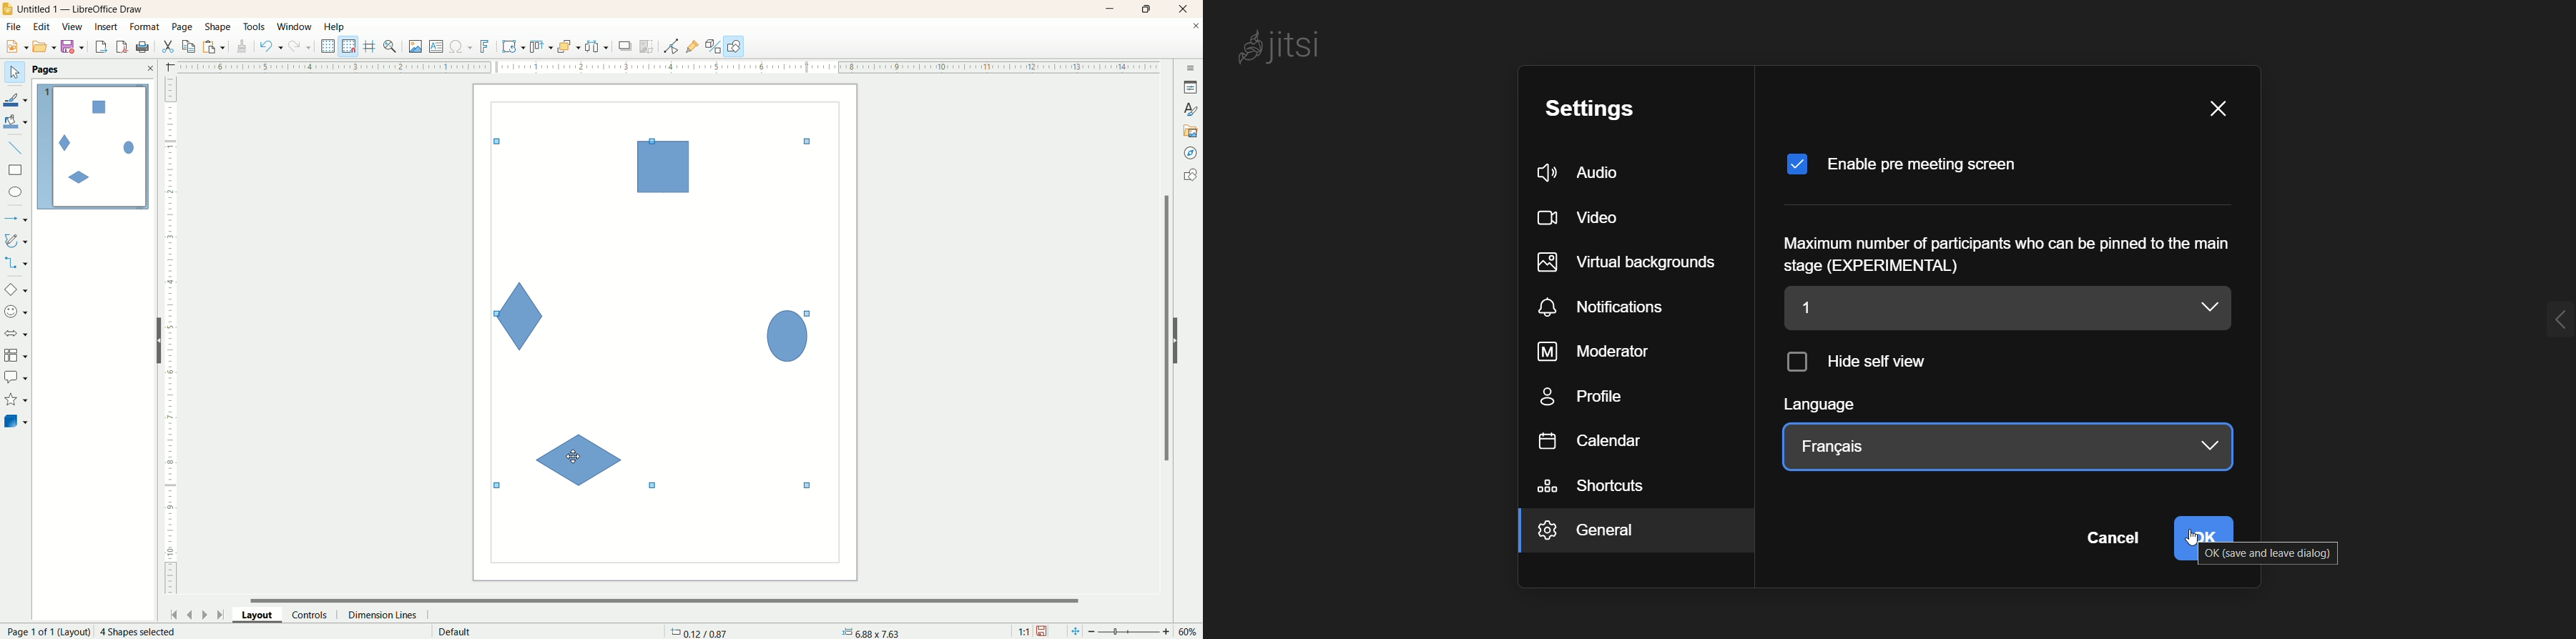  What do you see at coordinates (1165, 328) in the screenshot?
I see `vertical scroll bar` at bounding box center [1165, 328].